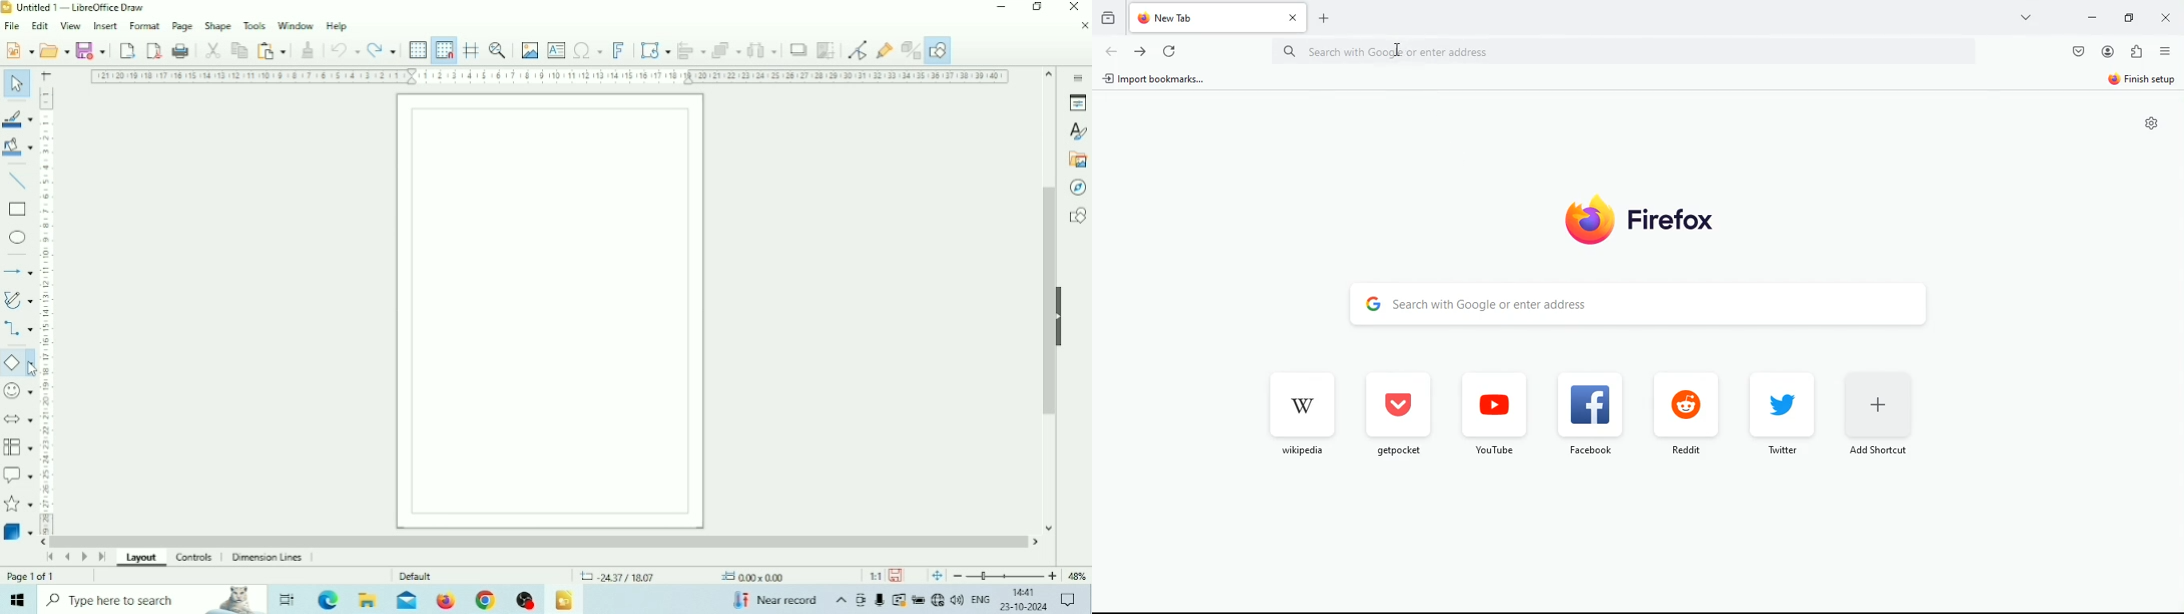  I want to click on Copy, so click(239, 50).